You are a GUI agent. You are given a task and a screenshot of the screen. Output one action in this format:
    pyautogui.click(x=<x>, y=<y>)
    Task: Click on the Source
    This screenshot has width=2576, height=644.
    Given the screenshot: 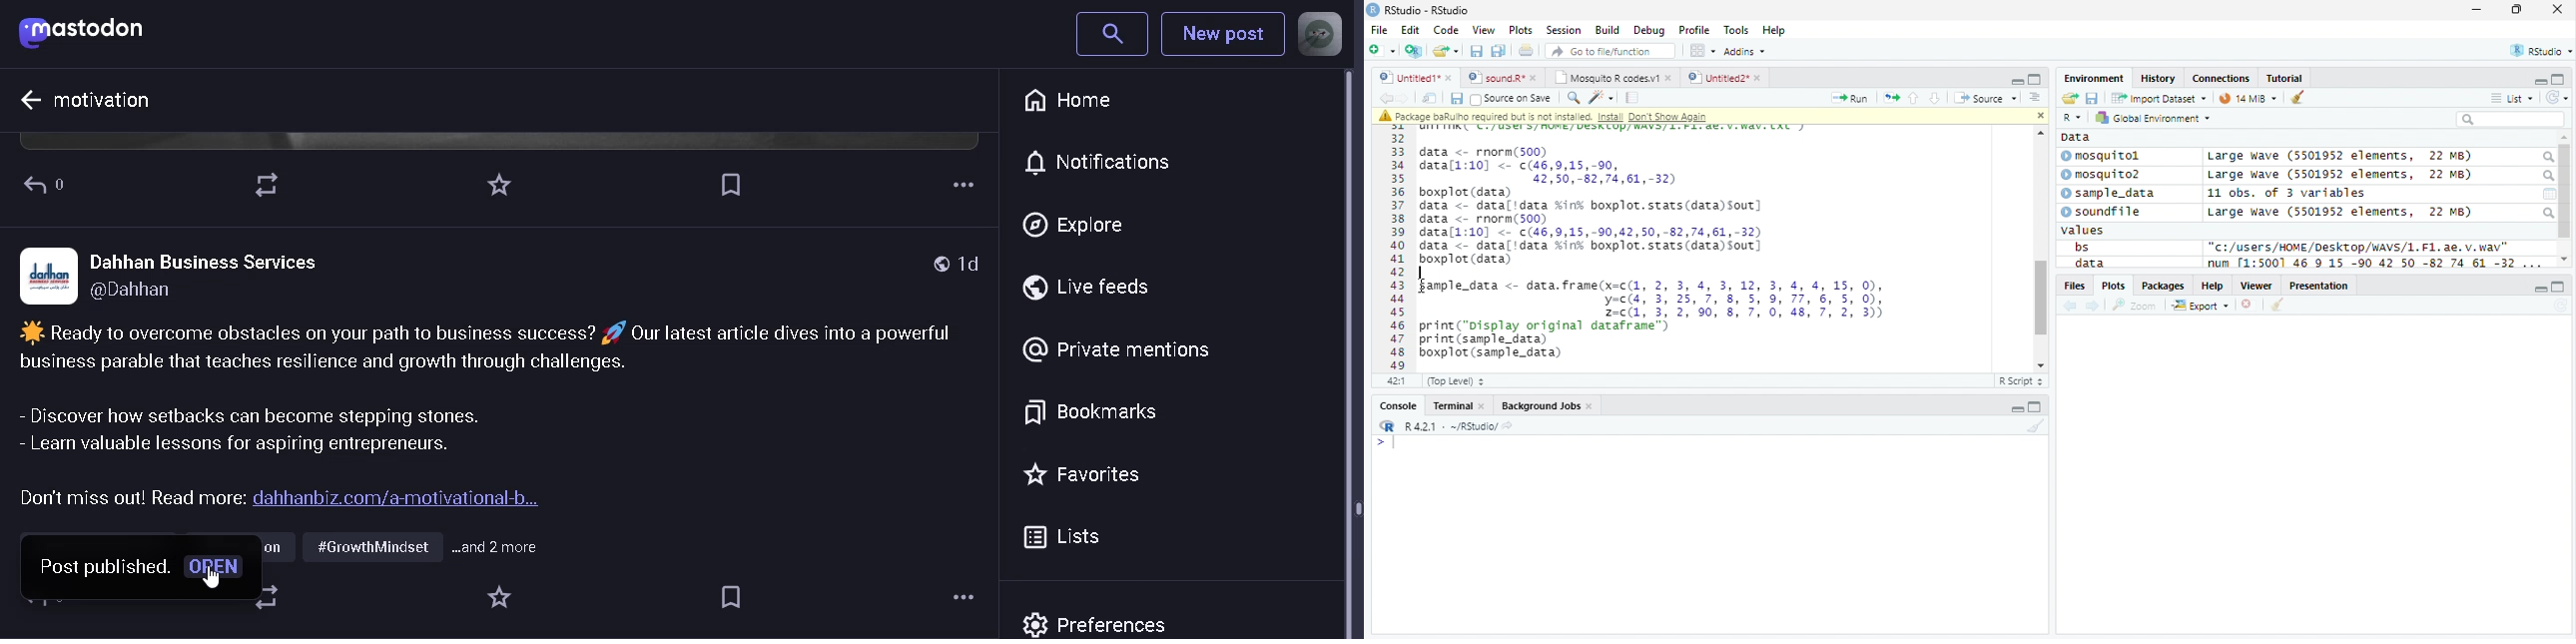 What is the action you would take?
    pyautogui.click(x=1987, y=97)
    